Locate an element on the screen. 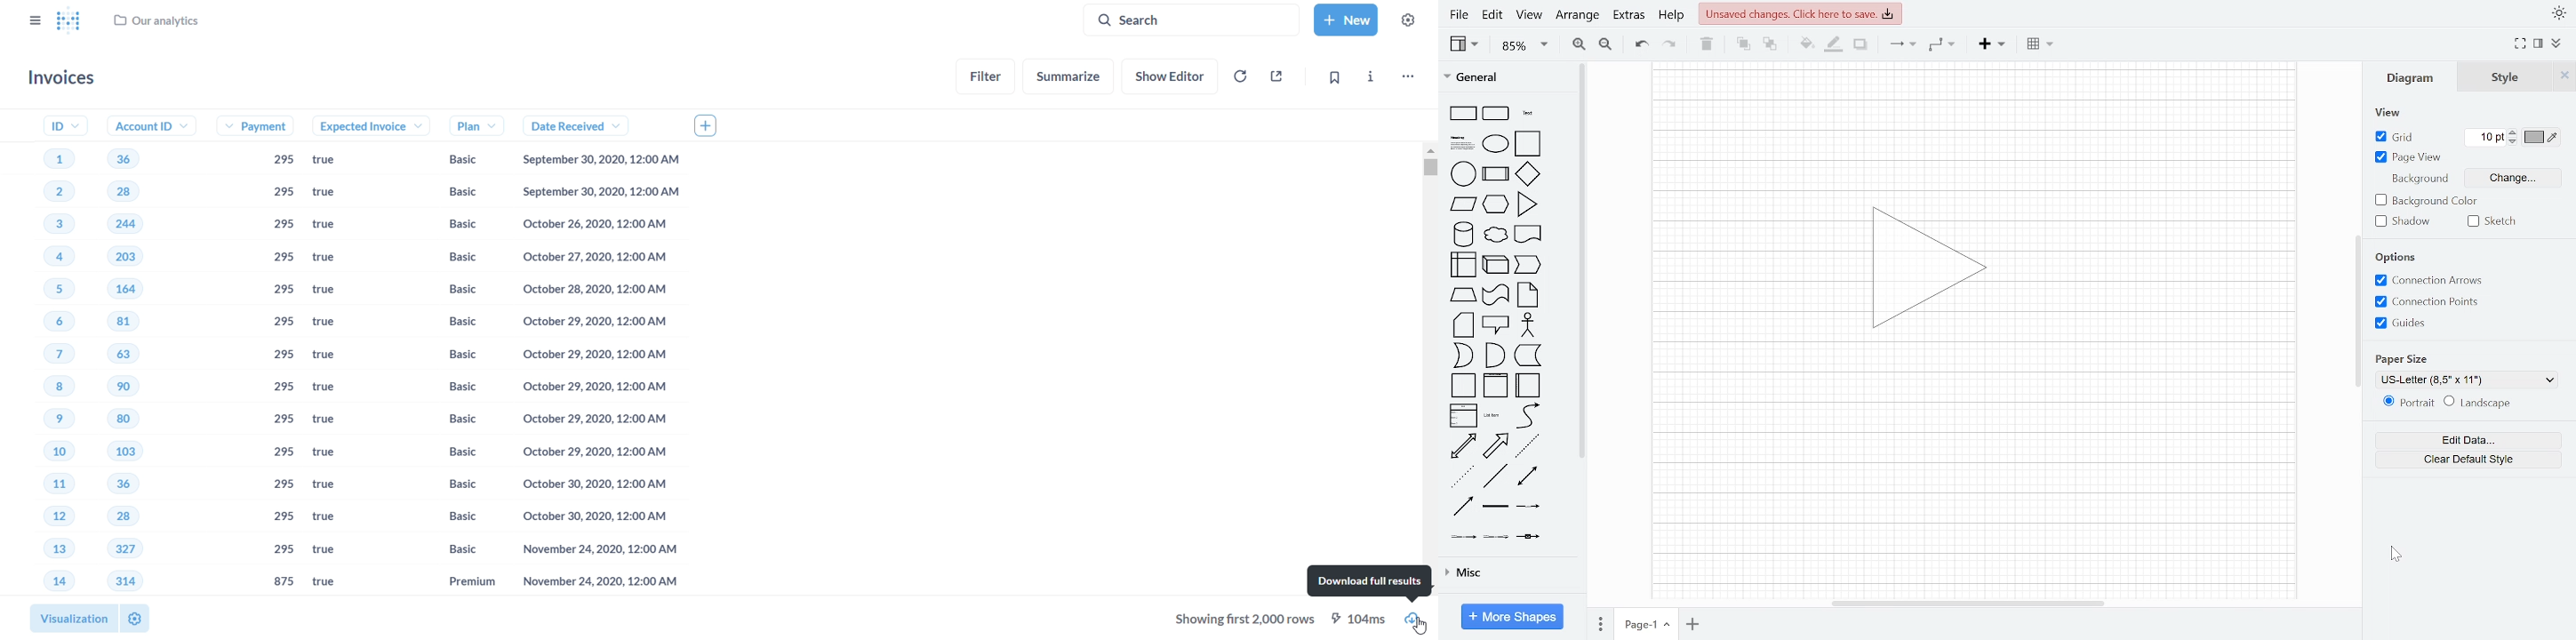  true is located at coordinates (332, 420).